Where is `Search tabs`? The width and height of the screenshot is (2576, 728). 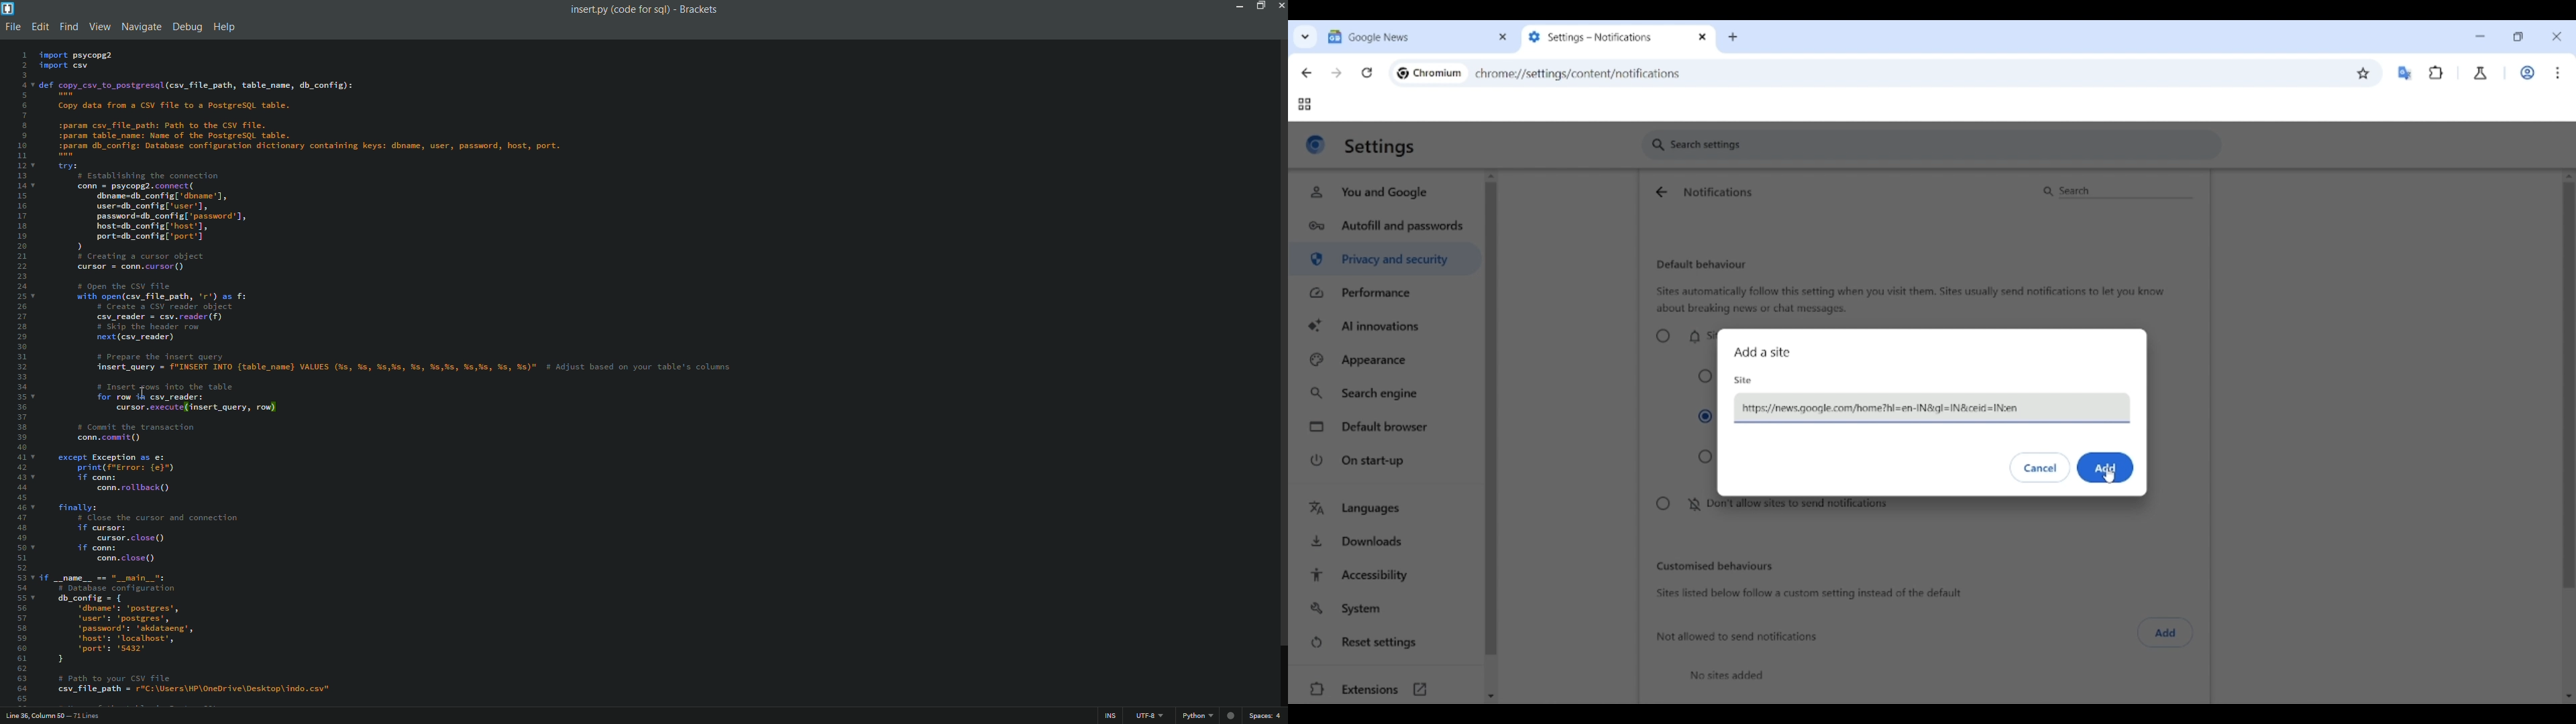
Search tabs is located at coordinates (1305, 36).